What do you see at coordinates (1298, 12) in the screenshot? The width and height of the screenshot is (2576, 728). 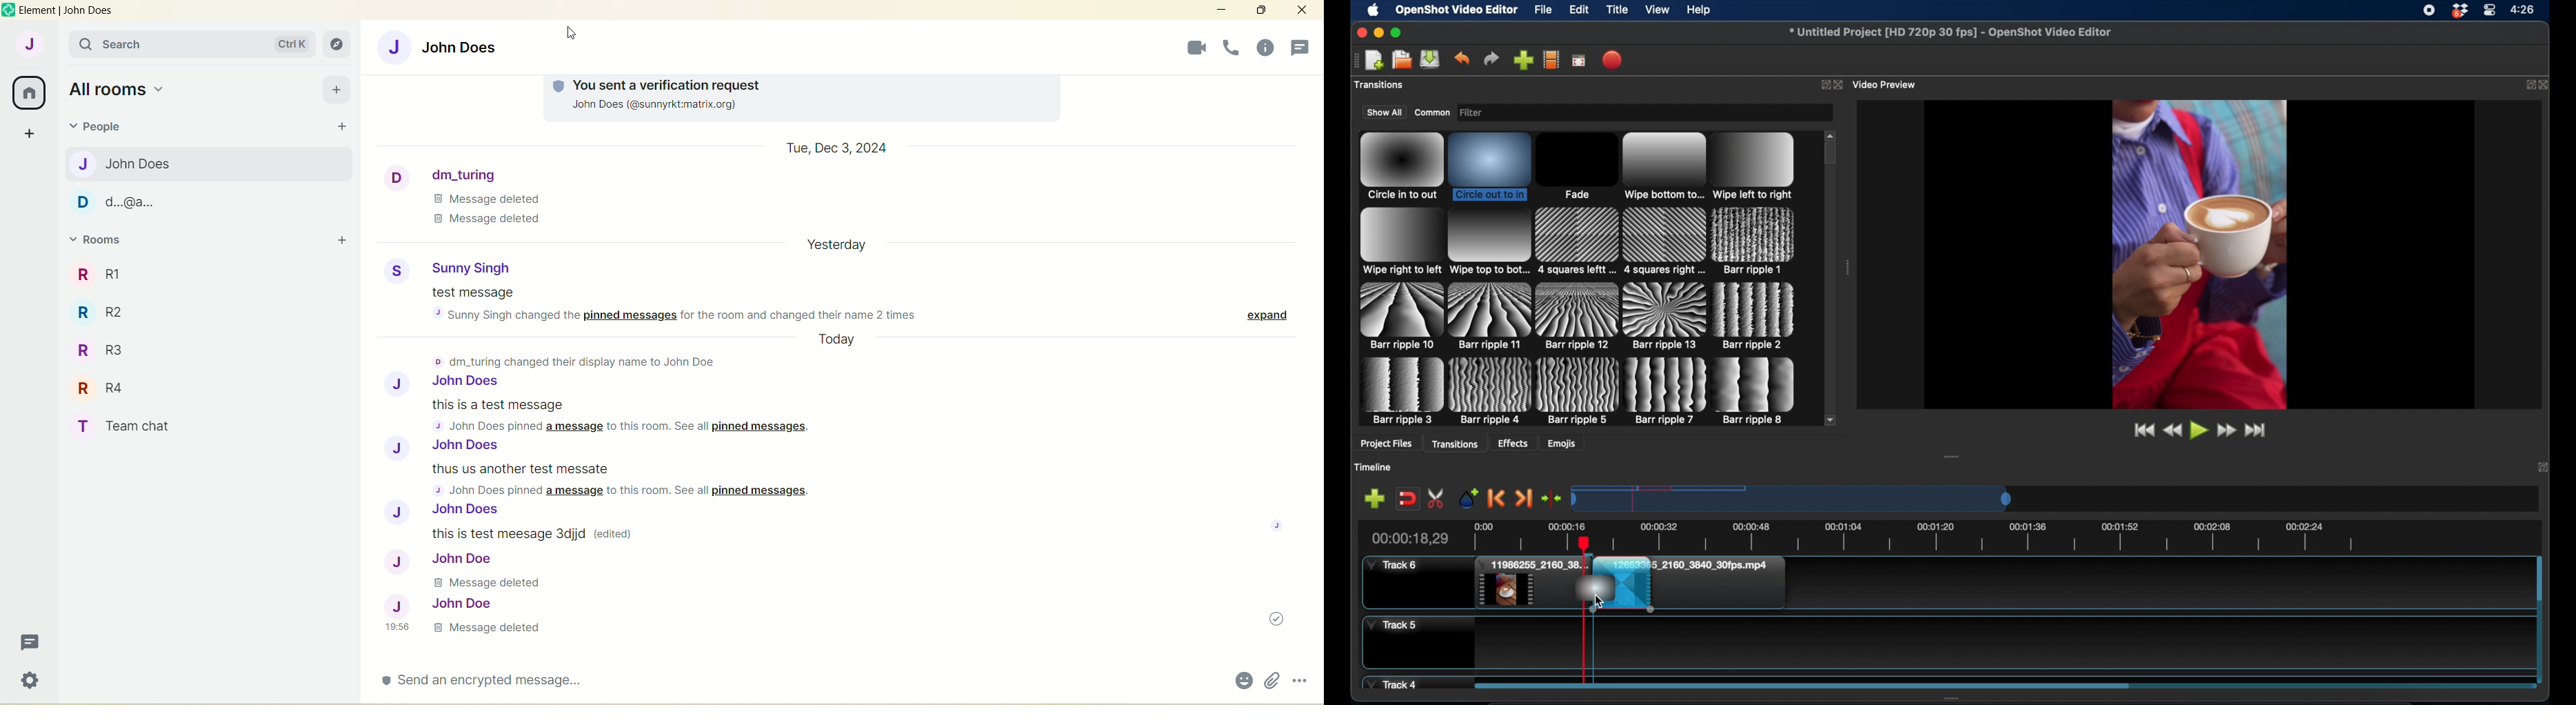 I see `close` at bounding box center [1298, 12].